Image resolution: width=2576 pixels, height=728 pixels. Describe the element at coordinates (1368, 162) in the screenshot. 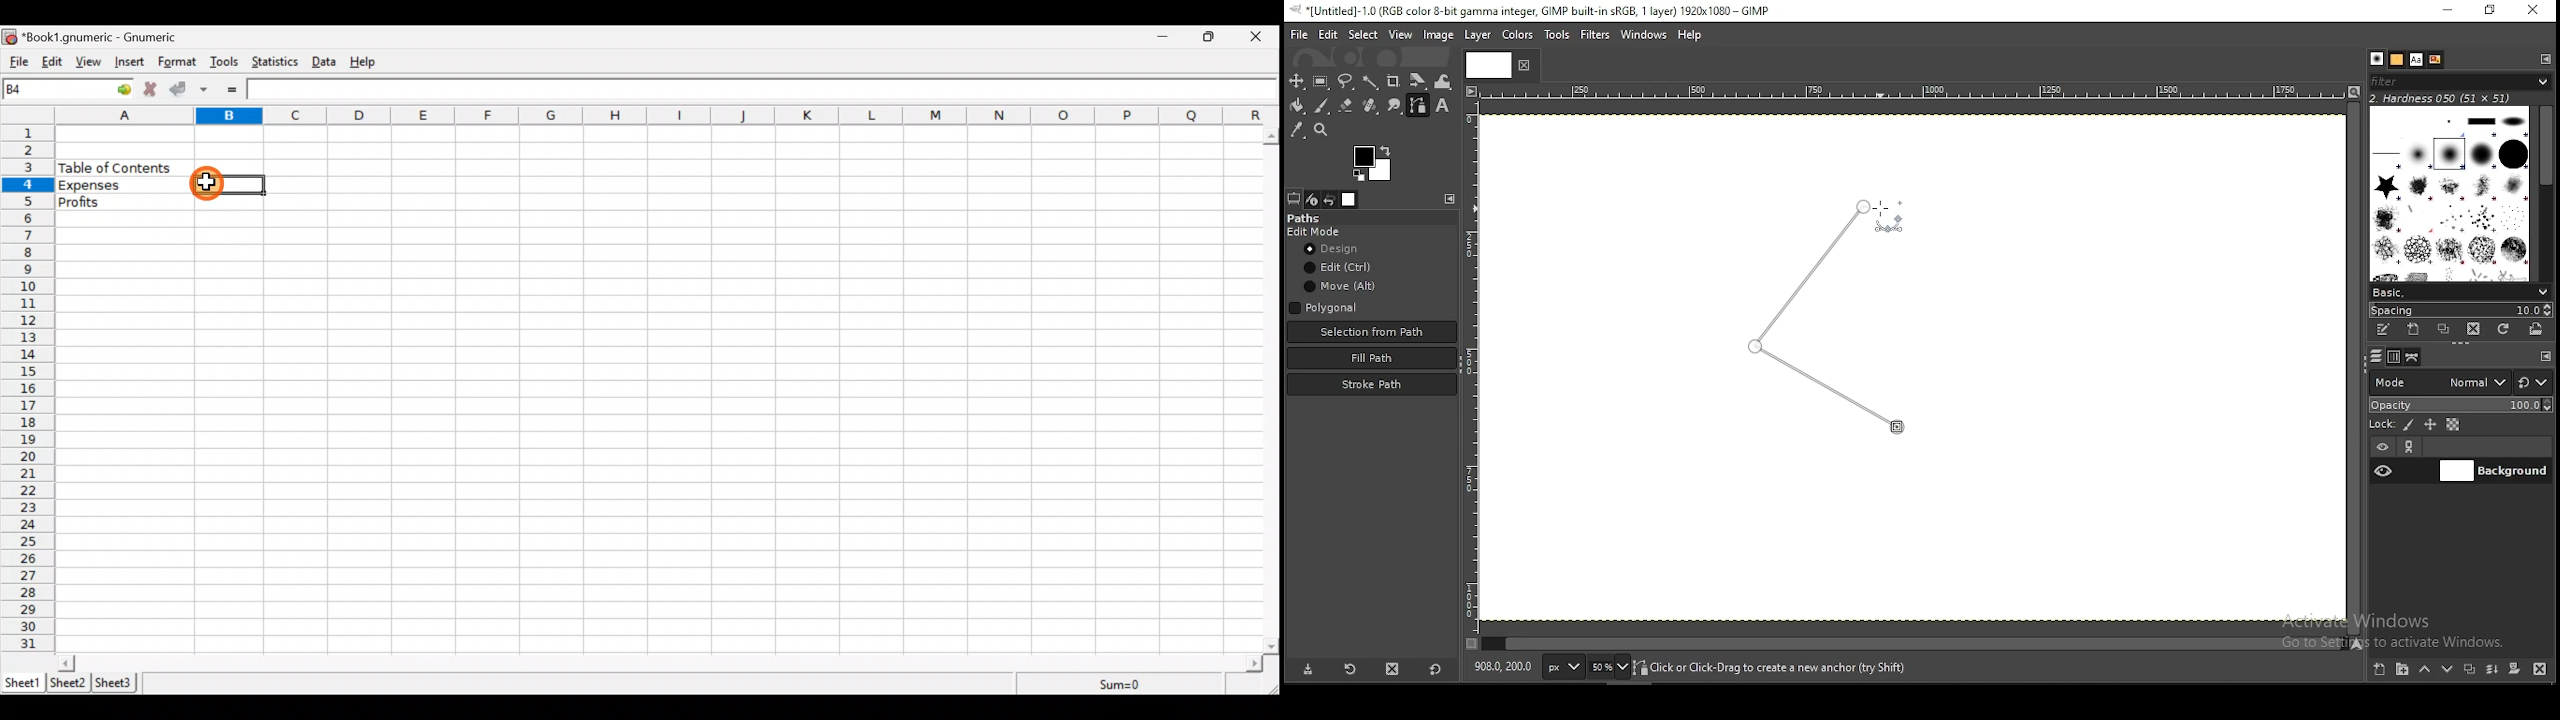

I see `colors` at that location.